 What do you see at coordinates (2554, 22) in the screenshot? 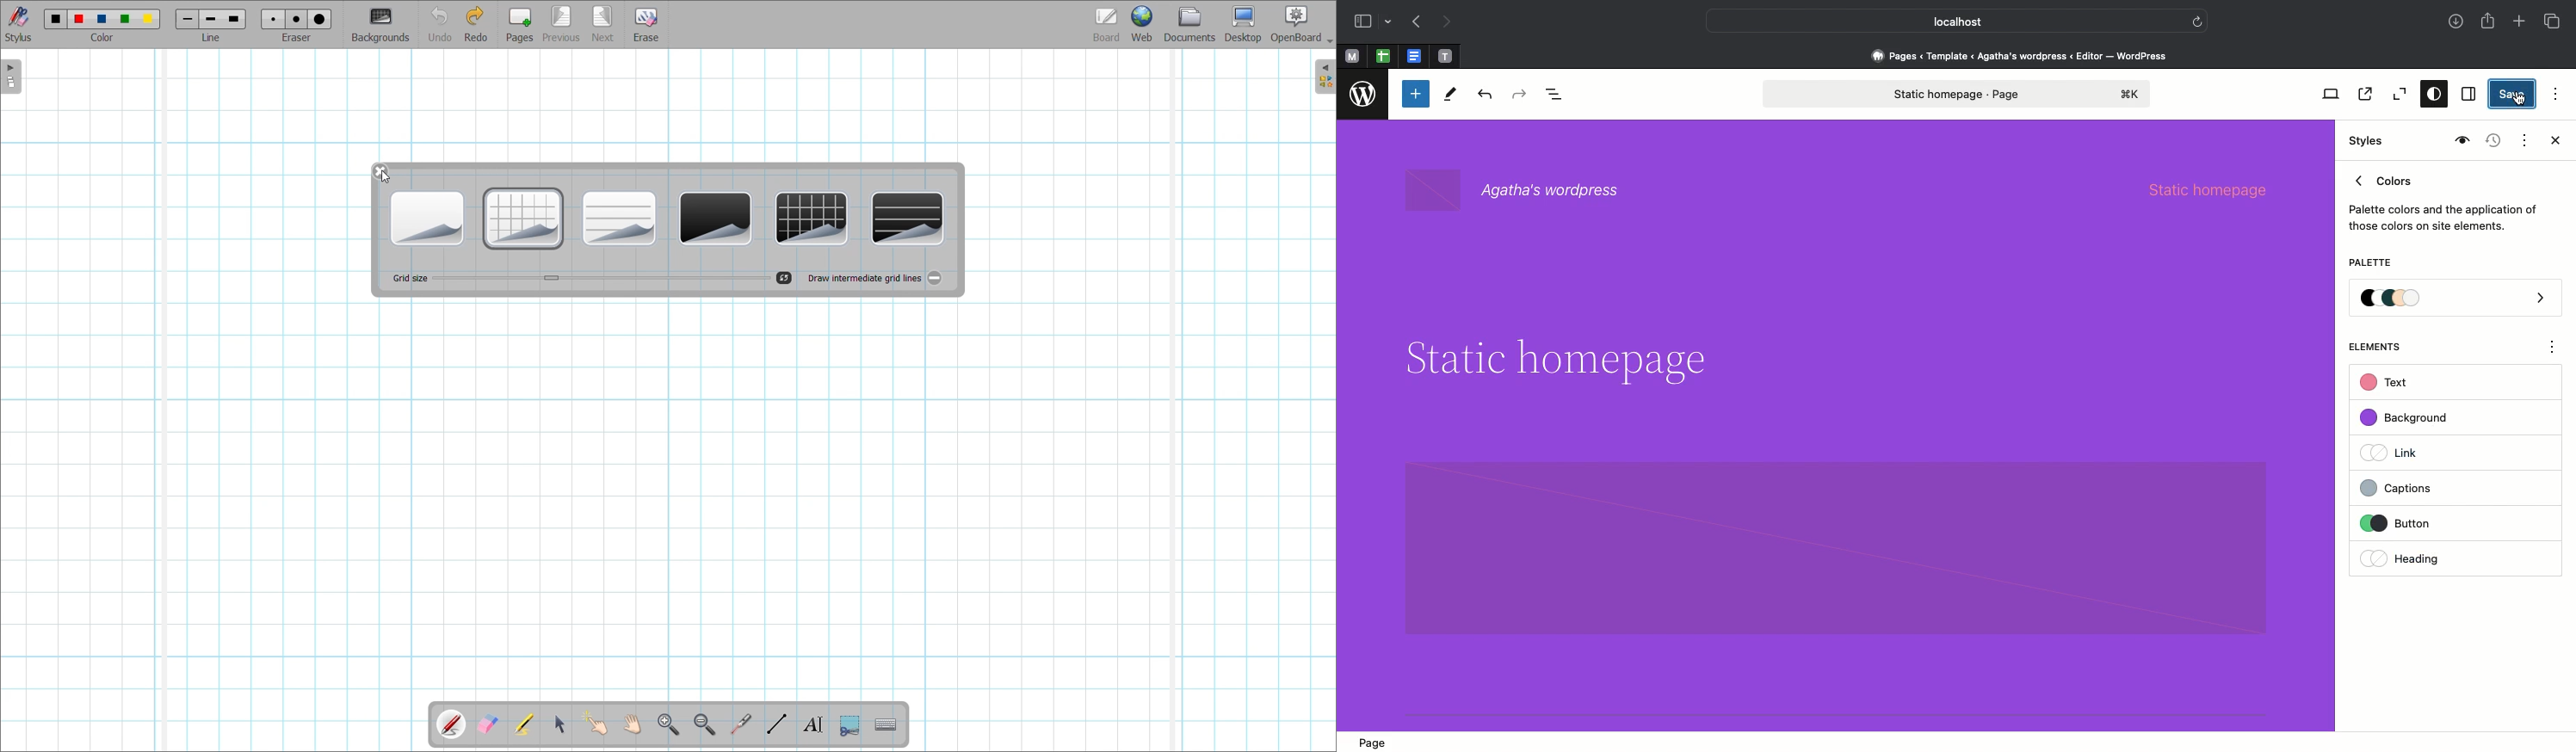
I see `Tabs` at bounding box center [2554, 22].